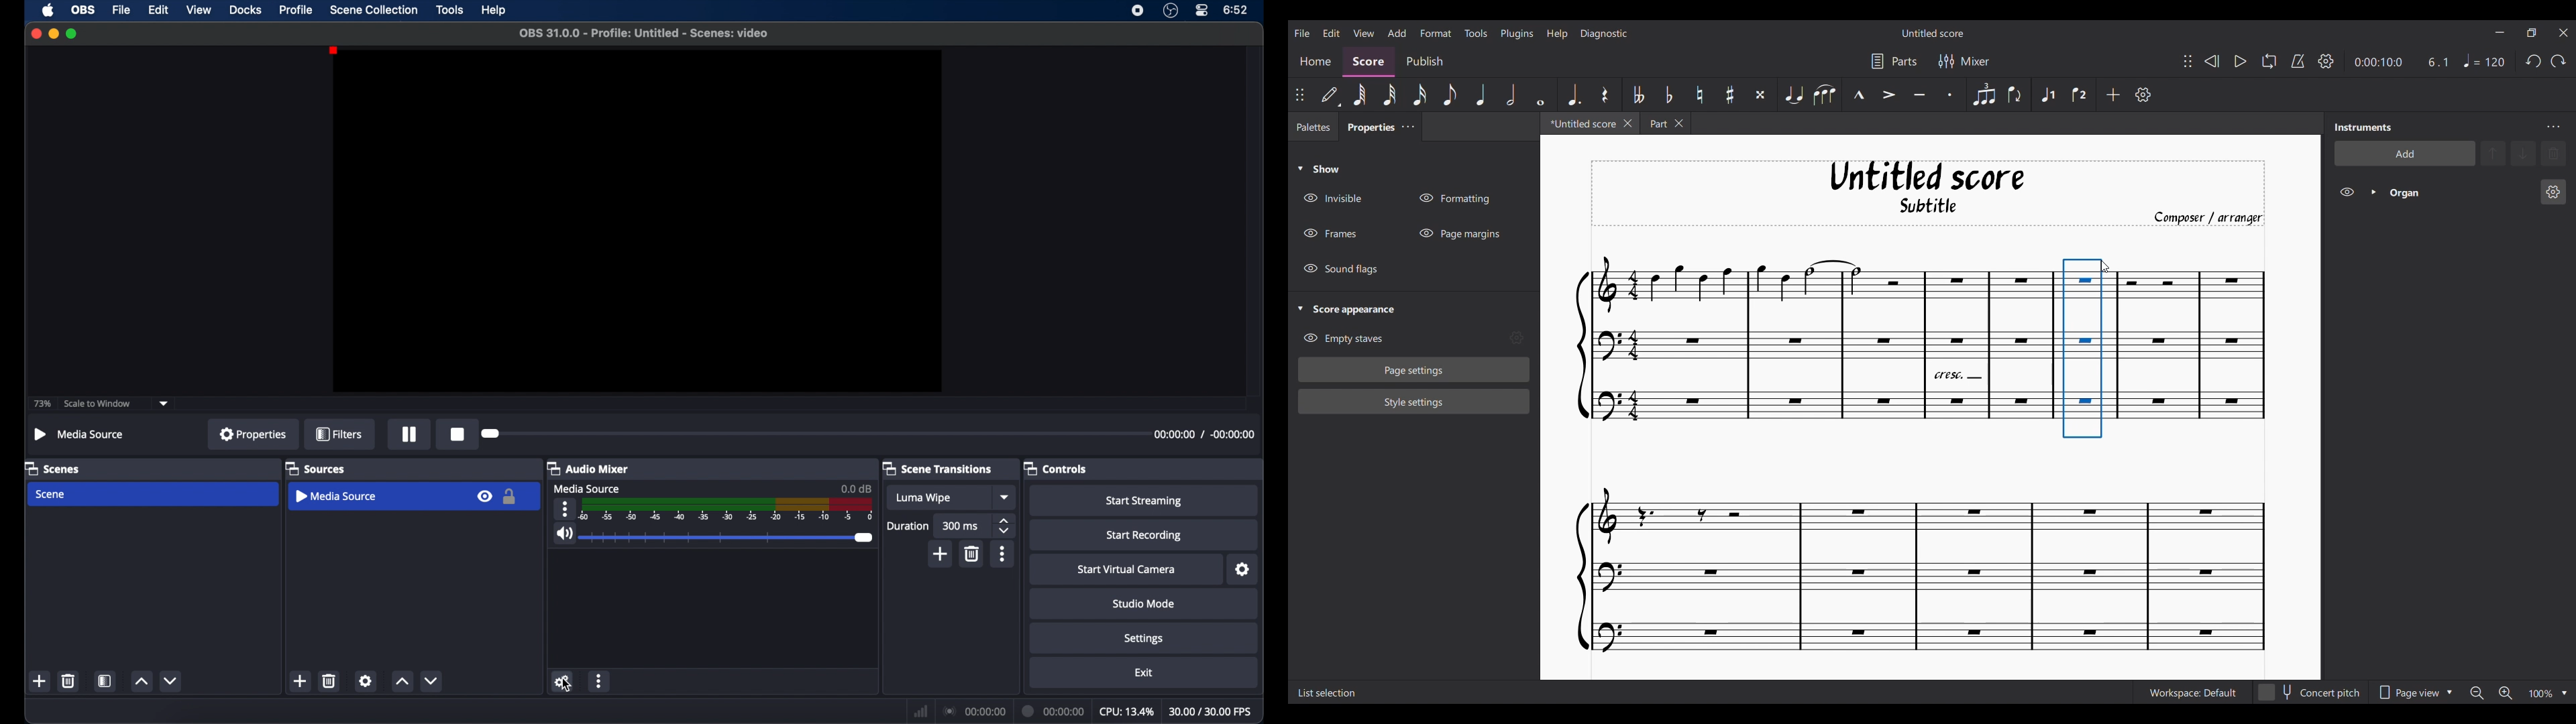  Describe the element at coordinates (79, 434) in the screenshot. I see `mediasource` at that location.